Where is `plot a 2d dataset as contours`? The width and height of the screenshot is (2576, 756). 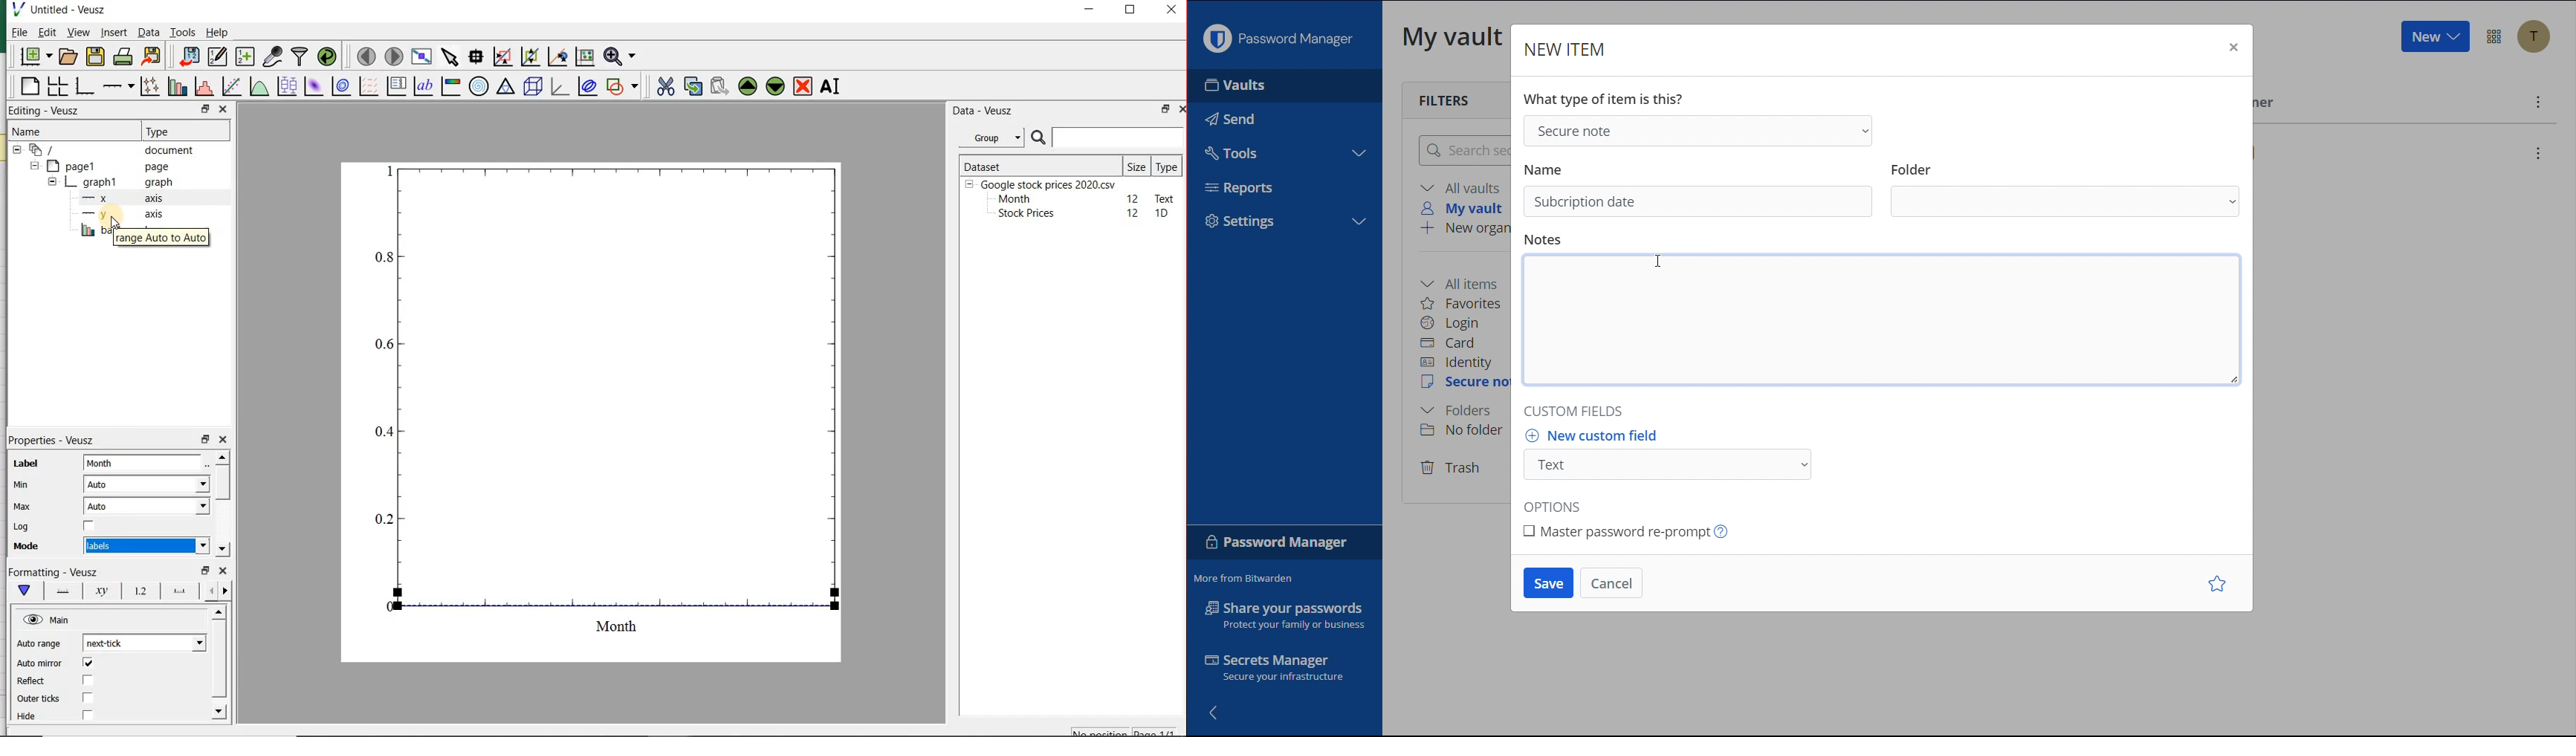 plot a 2d dataset as contours is located at coordinates (339, 88).